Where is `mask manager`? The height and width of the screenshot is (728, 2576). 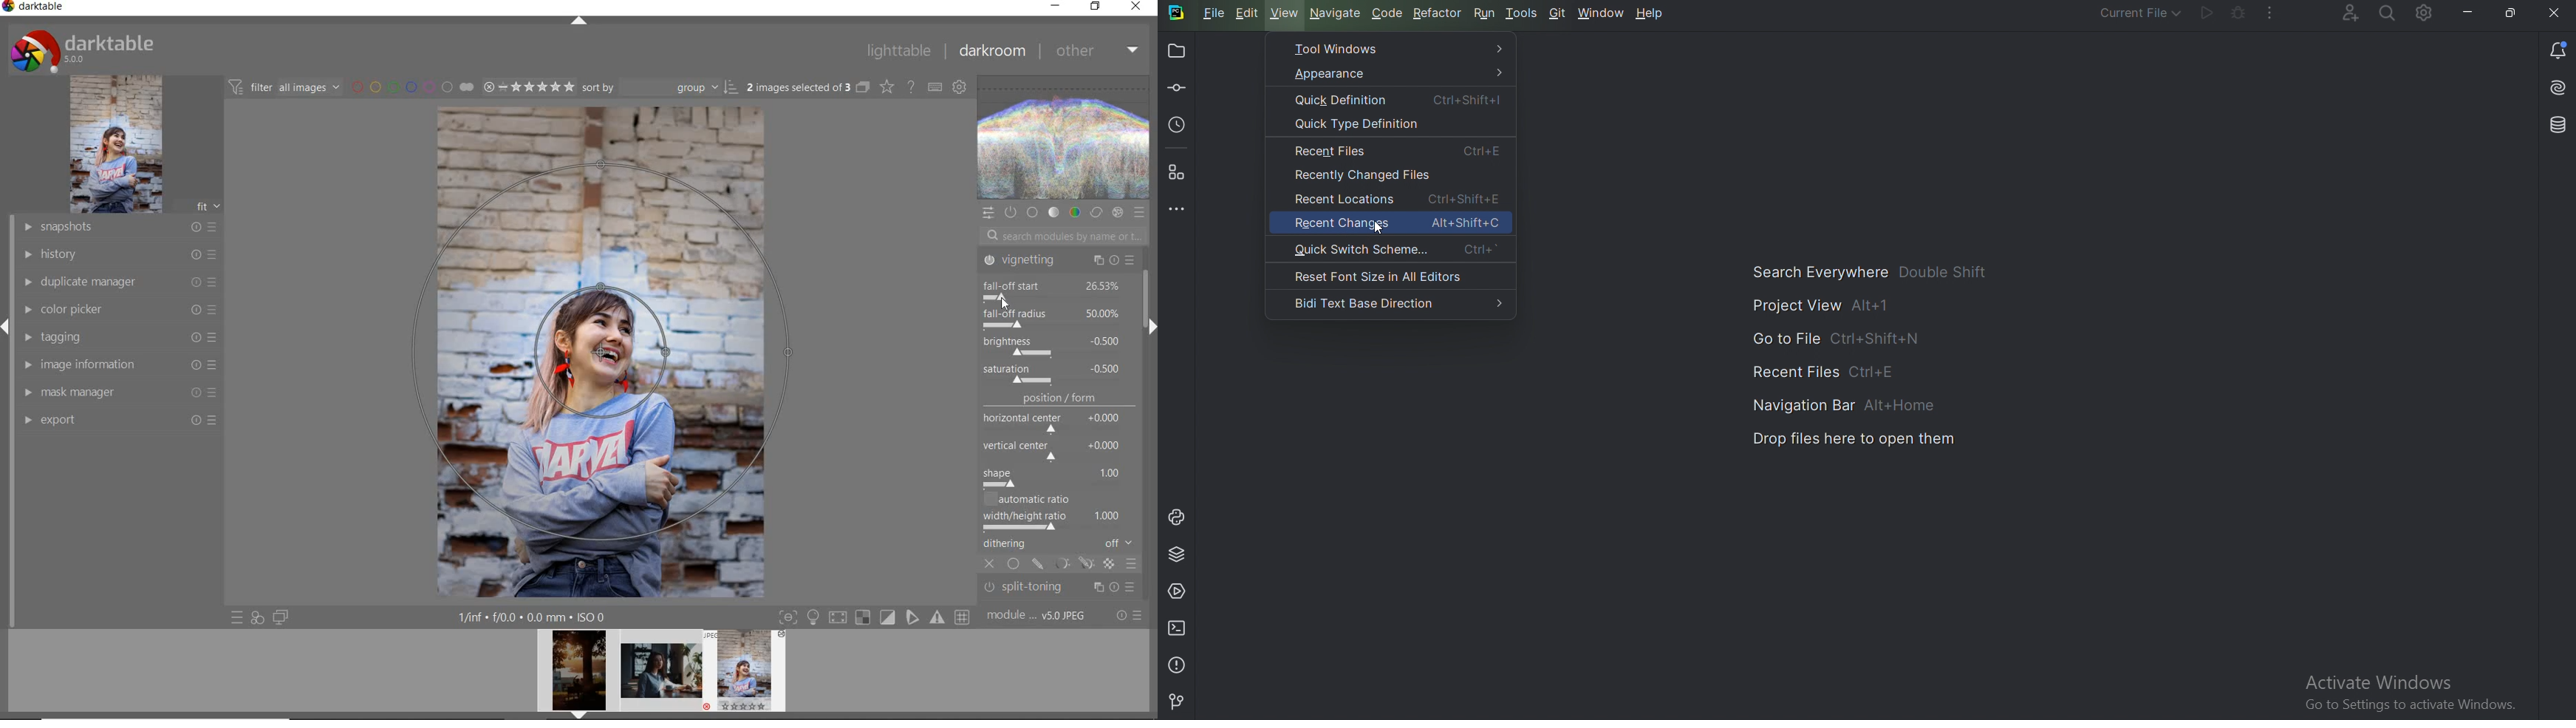 mask manager is located at coordinates (119, 391).